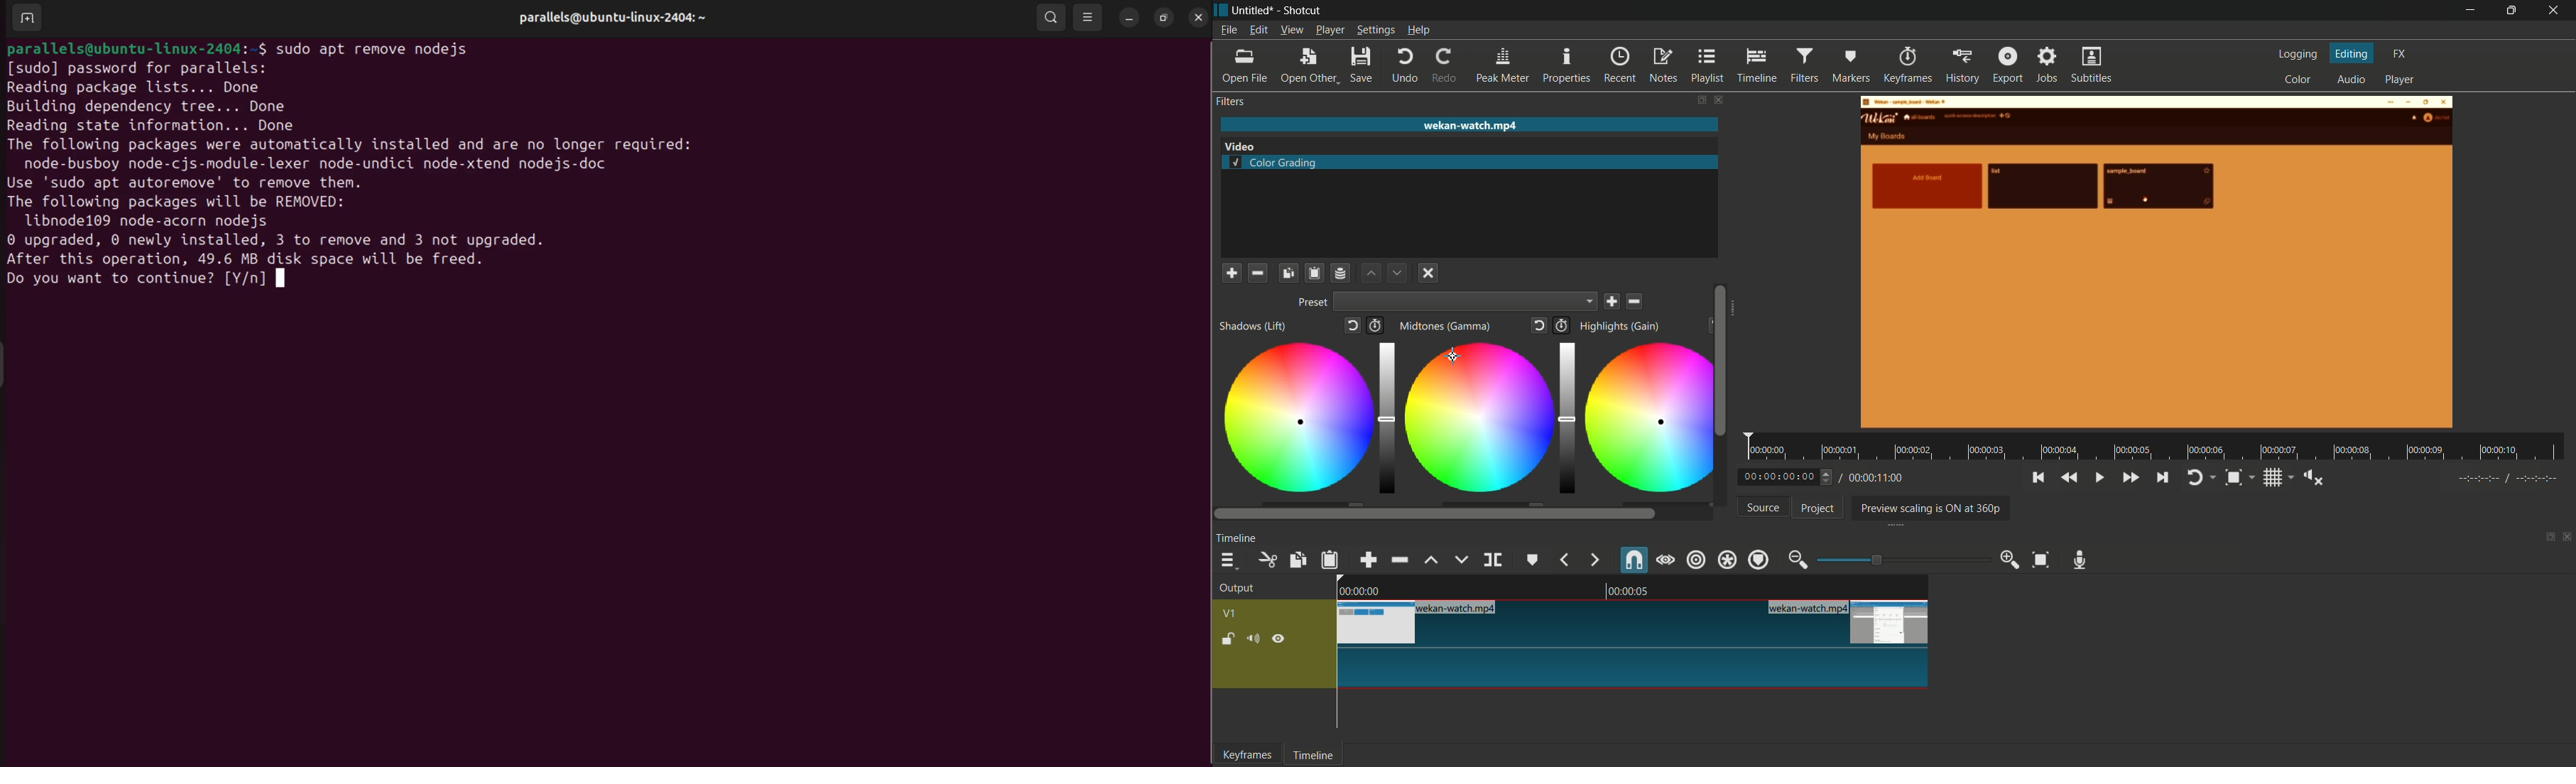  I want to click on change layout, so click(2545, 540).